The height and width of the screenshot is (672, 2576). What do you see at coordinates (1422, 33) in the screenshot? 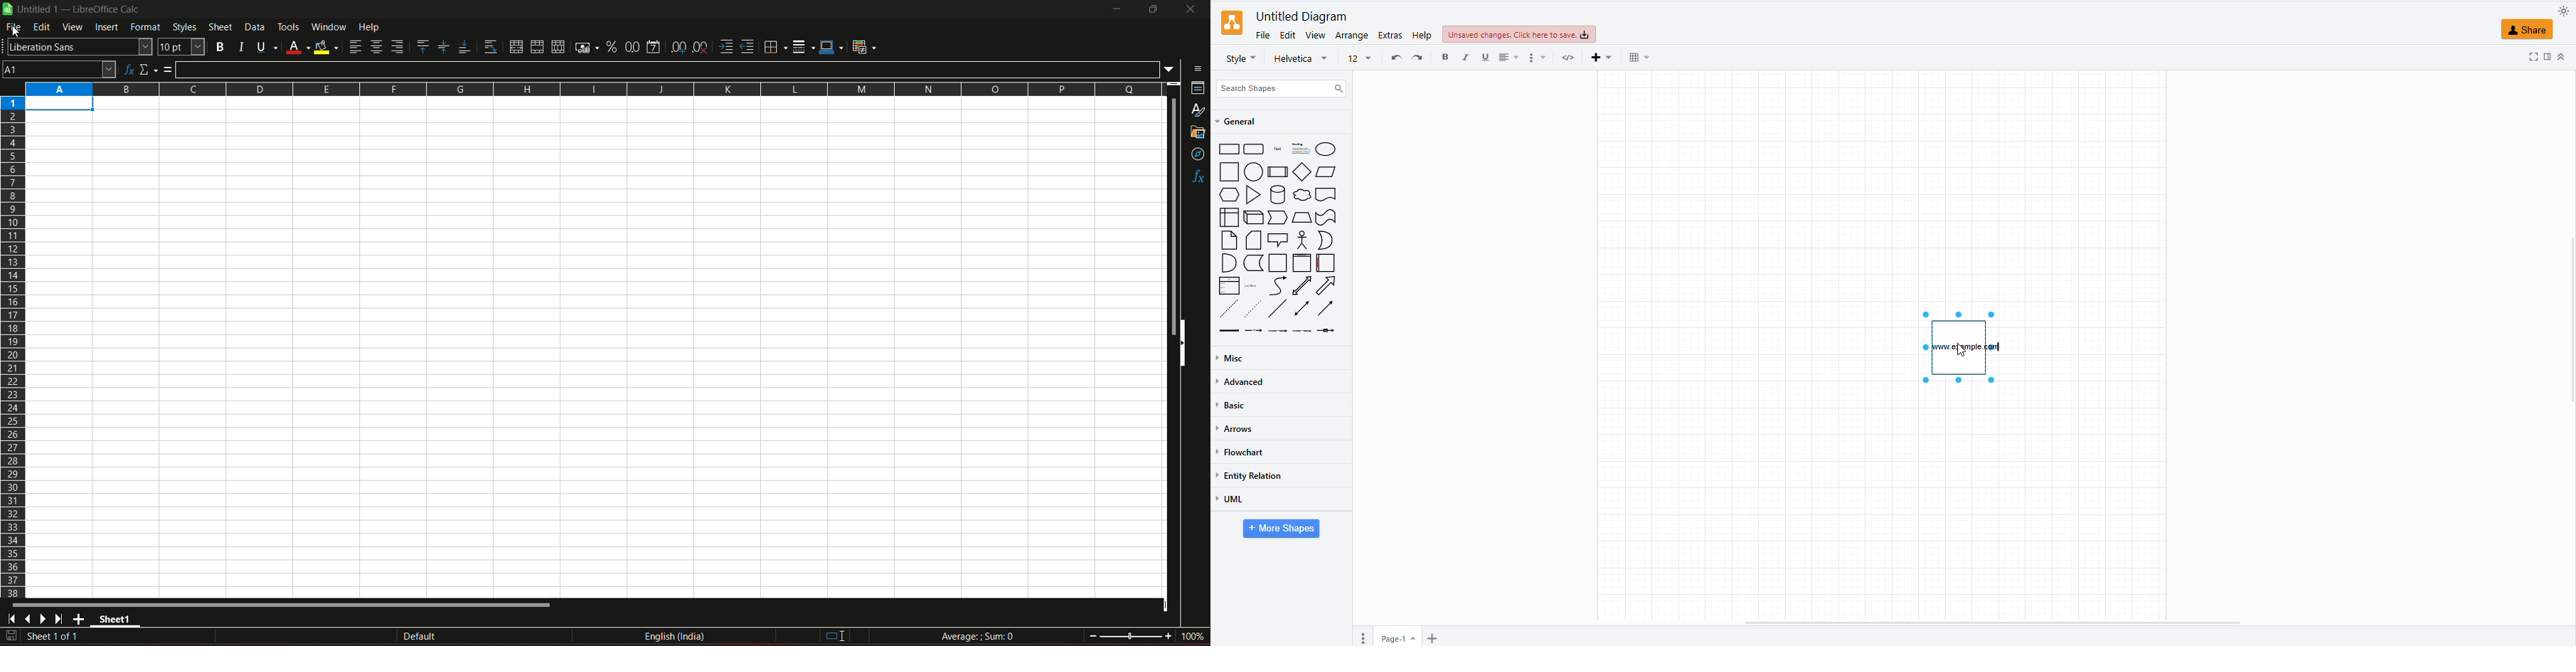
I see `help` at bounding box center [1422, 33].